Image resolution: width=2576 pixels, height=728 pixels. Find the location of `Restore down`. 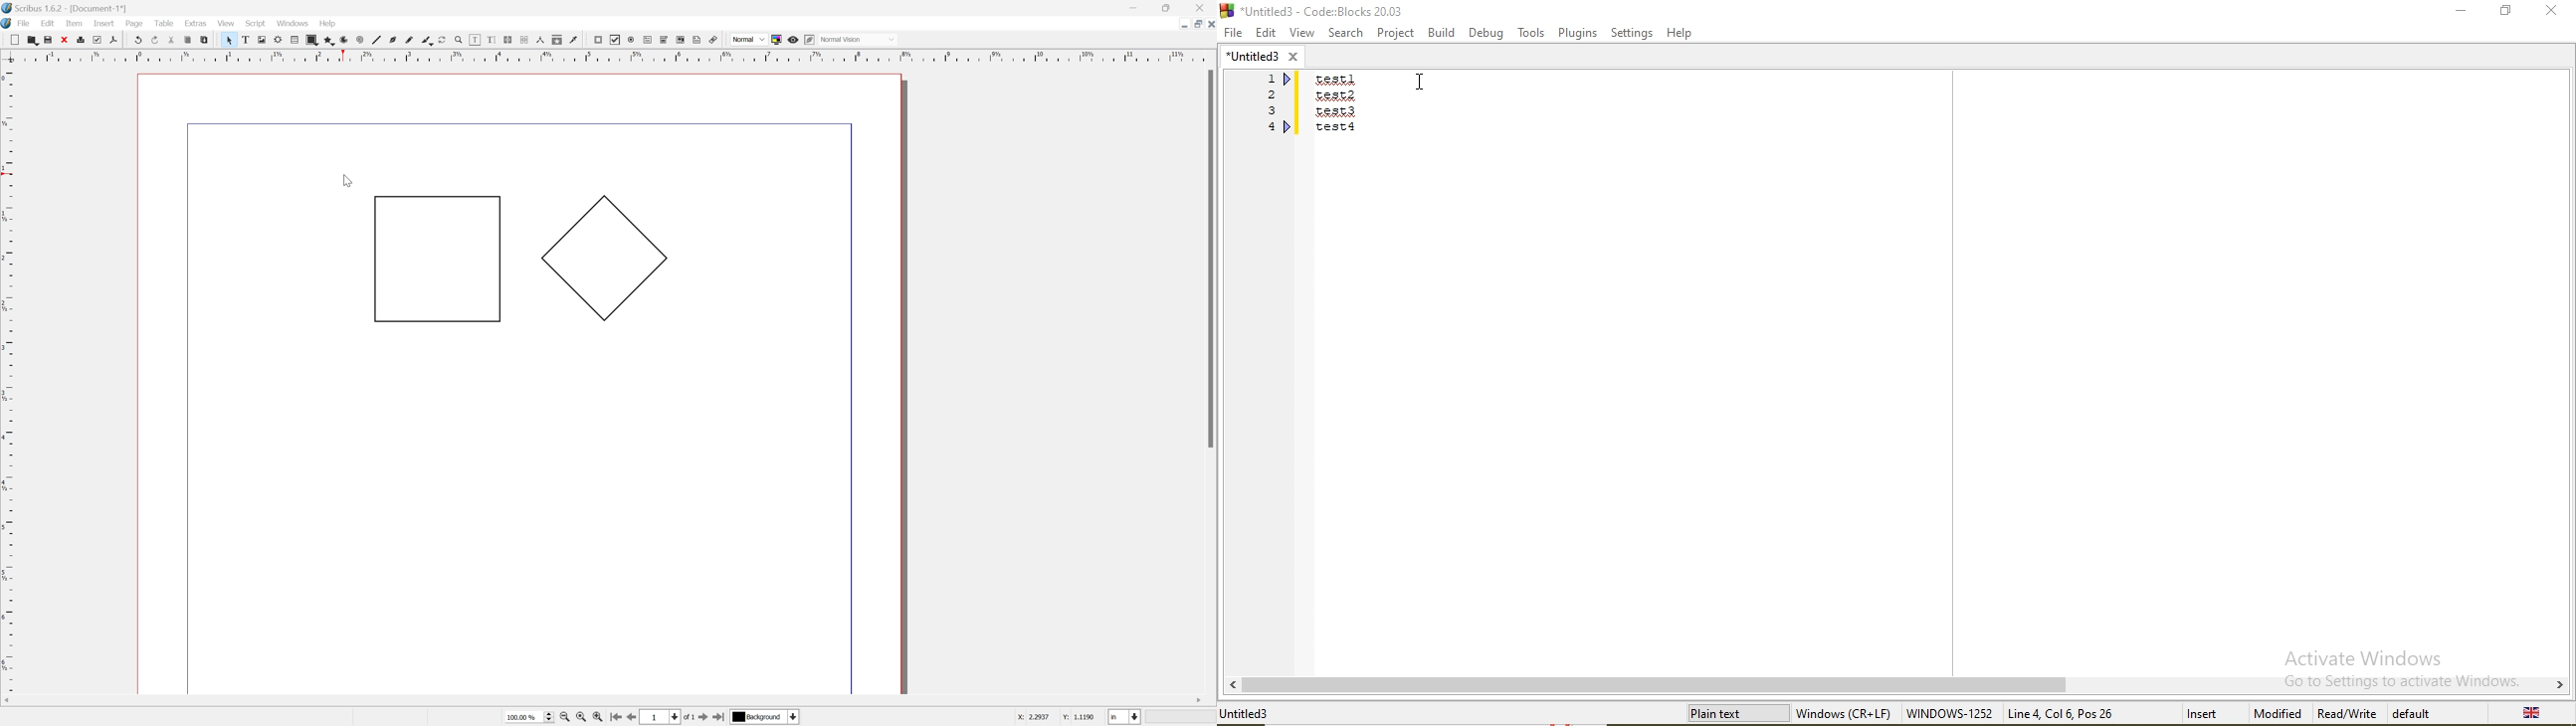

Restore down is located at coordinates (1196, 24).